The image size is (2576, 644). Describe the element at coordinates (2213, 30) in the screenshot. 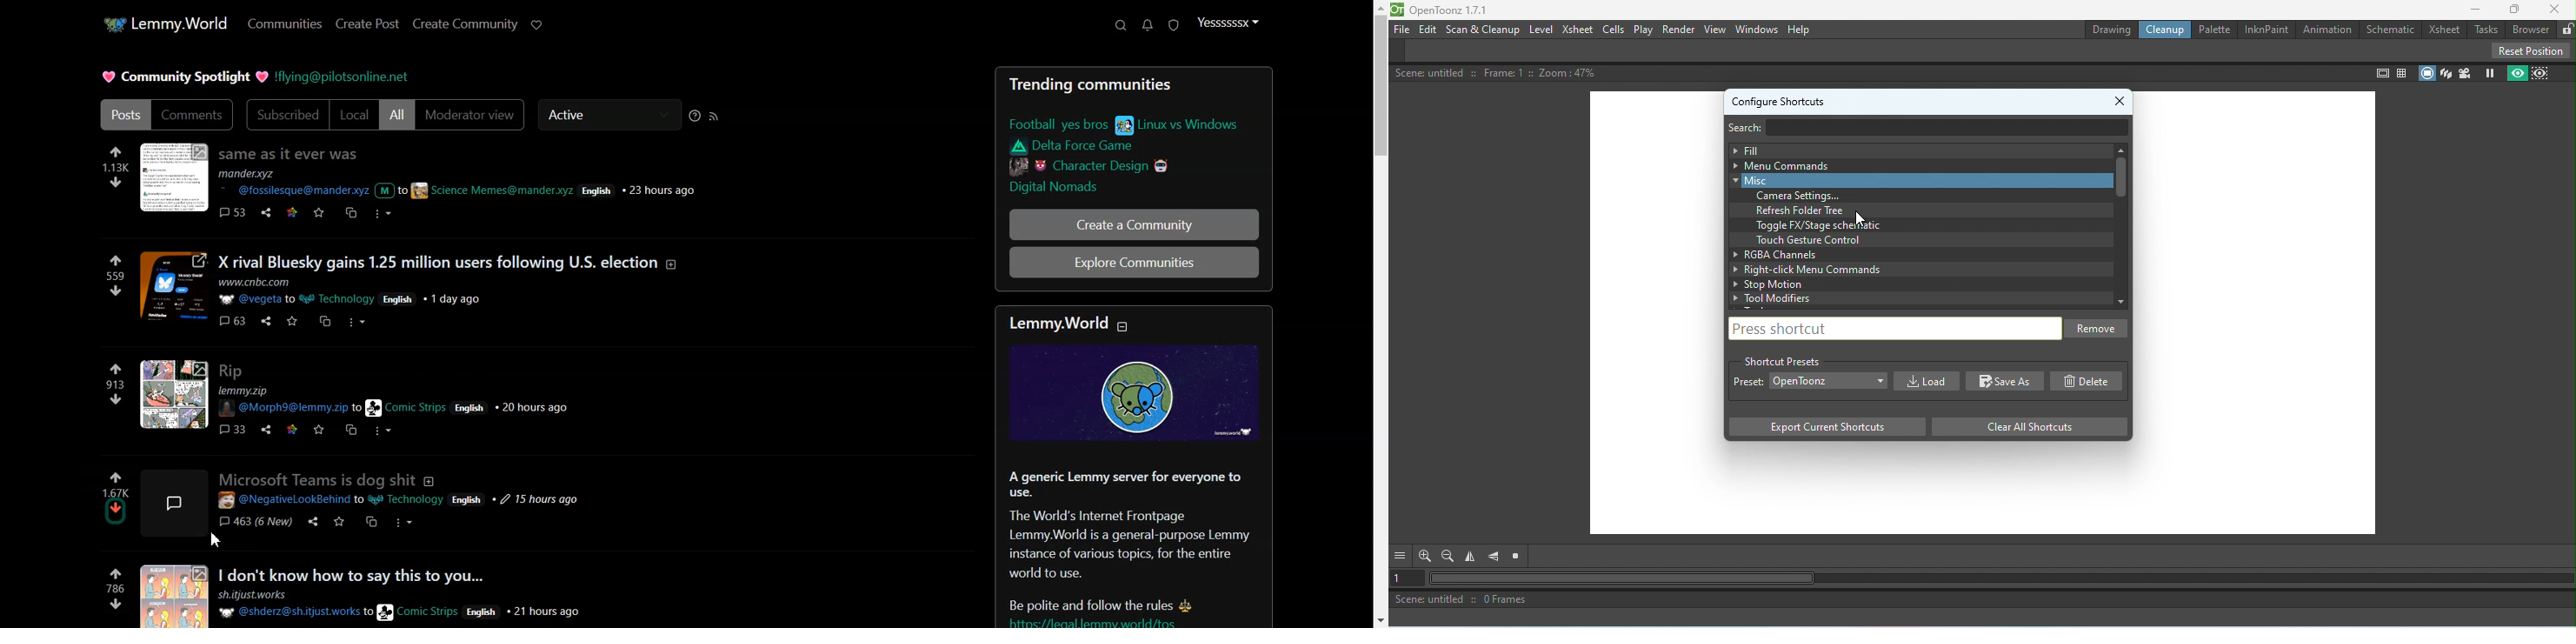

I see `Palettte` at that location.